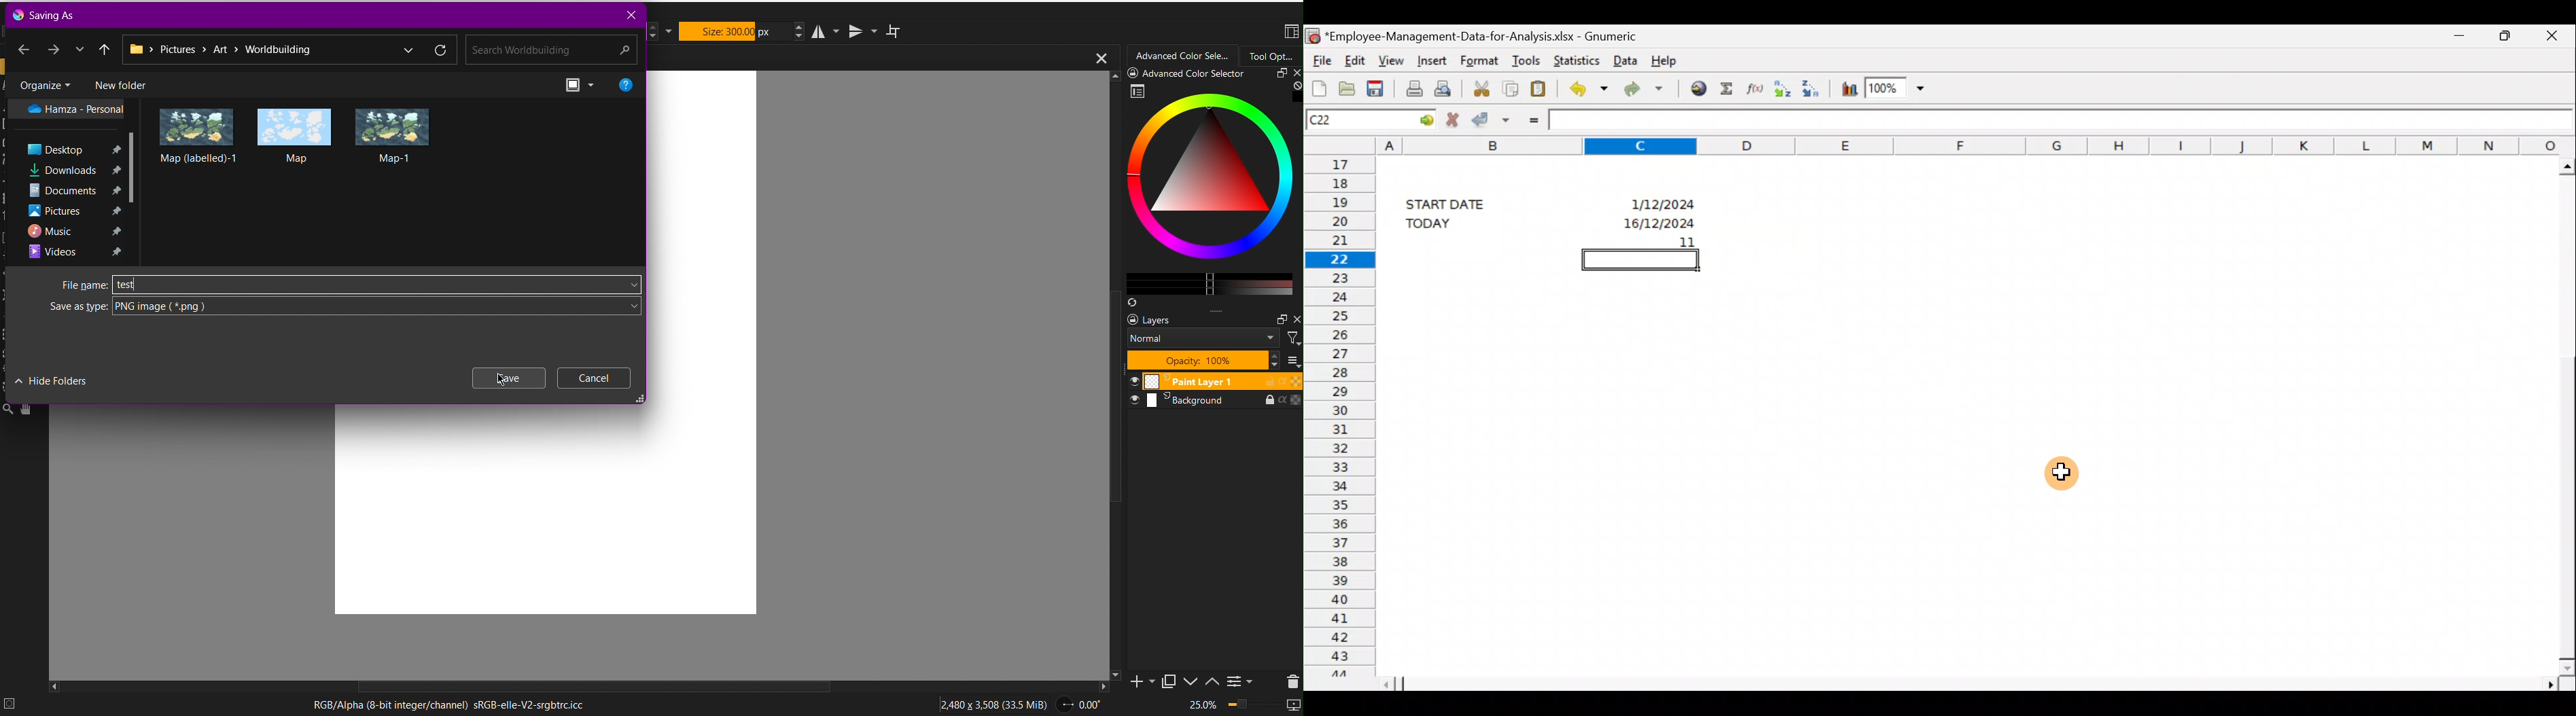 The image size is (2576, 728). Describe the element at coordinates (1313, 34) in the screenshot. I see `Gnumeric logo` at that location.